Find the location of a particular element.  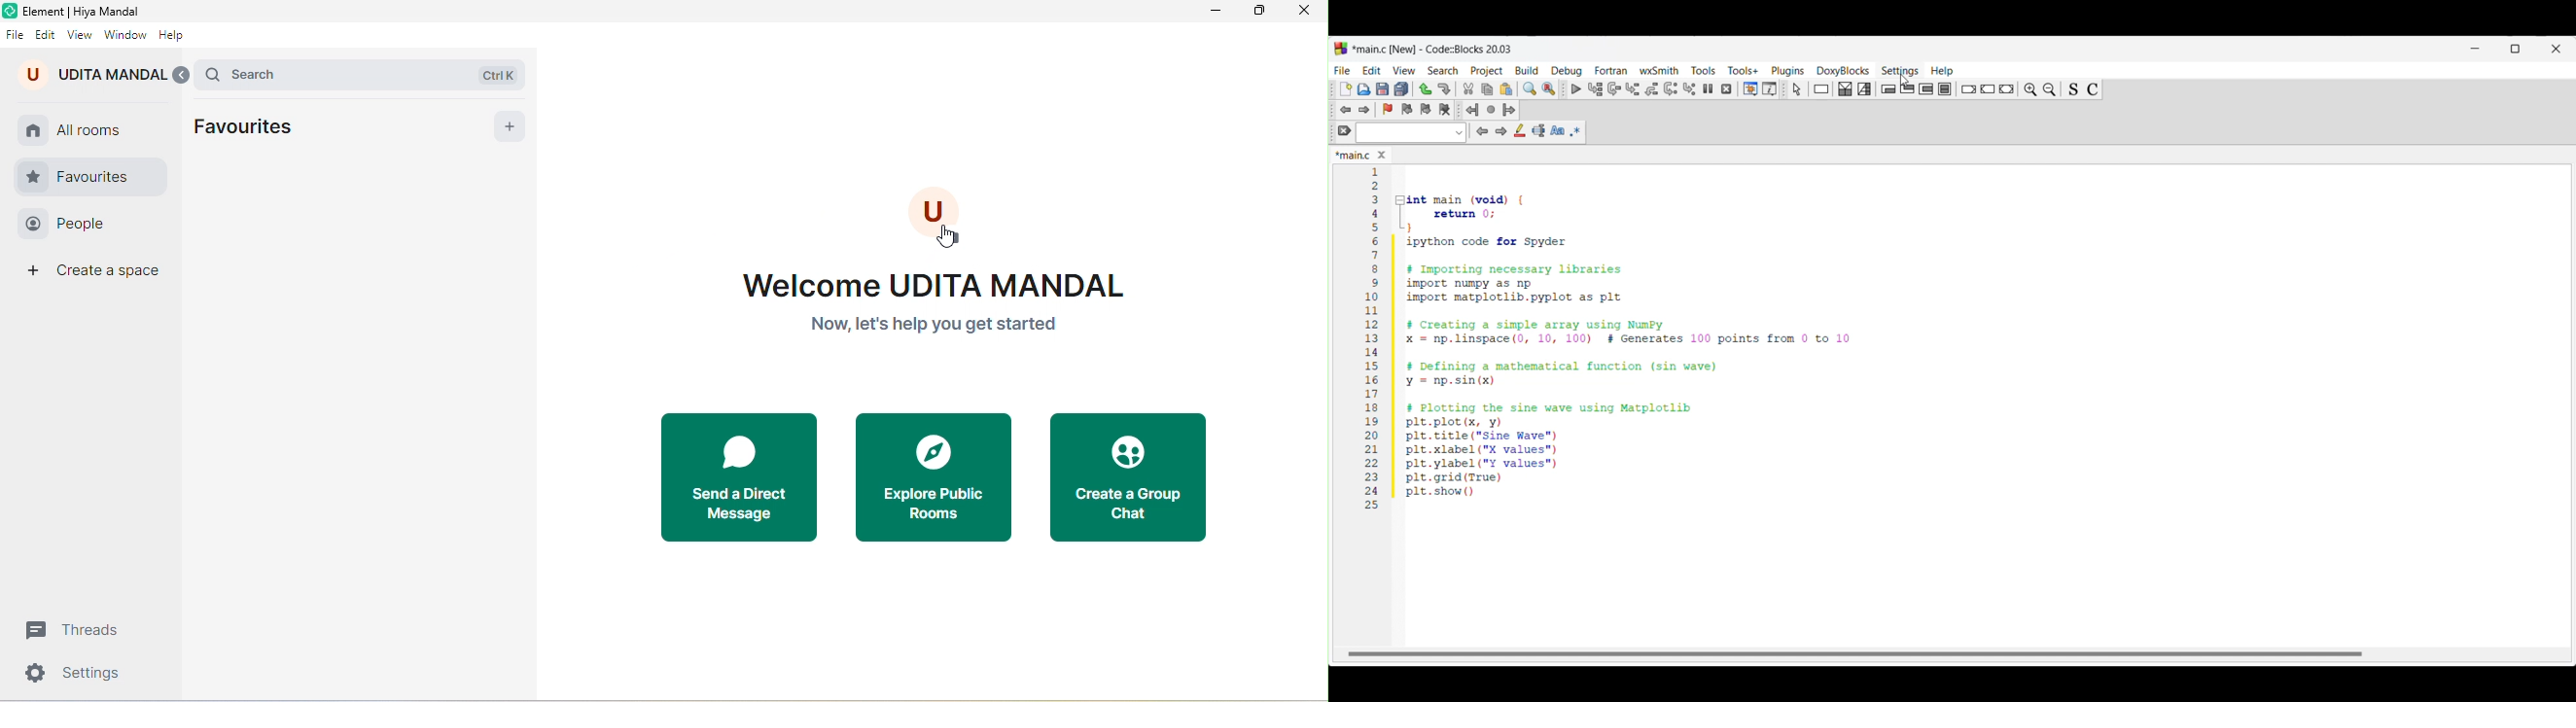

Open is located at coordinates (1364, 89).